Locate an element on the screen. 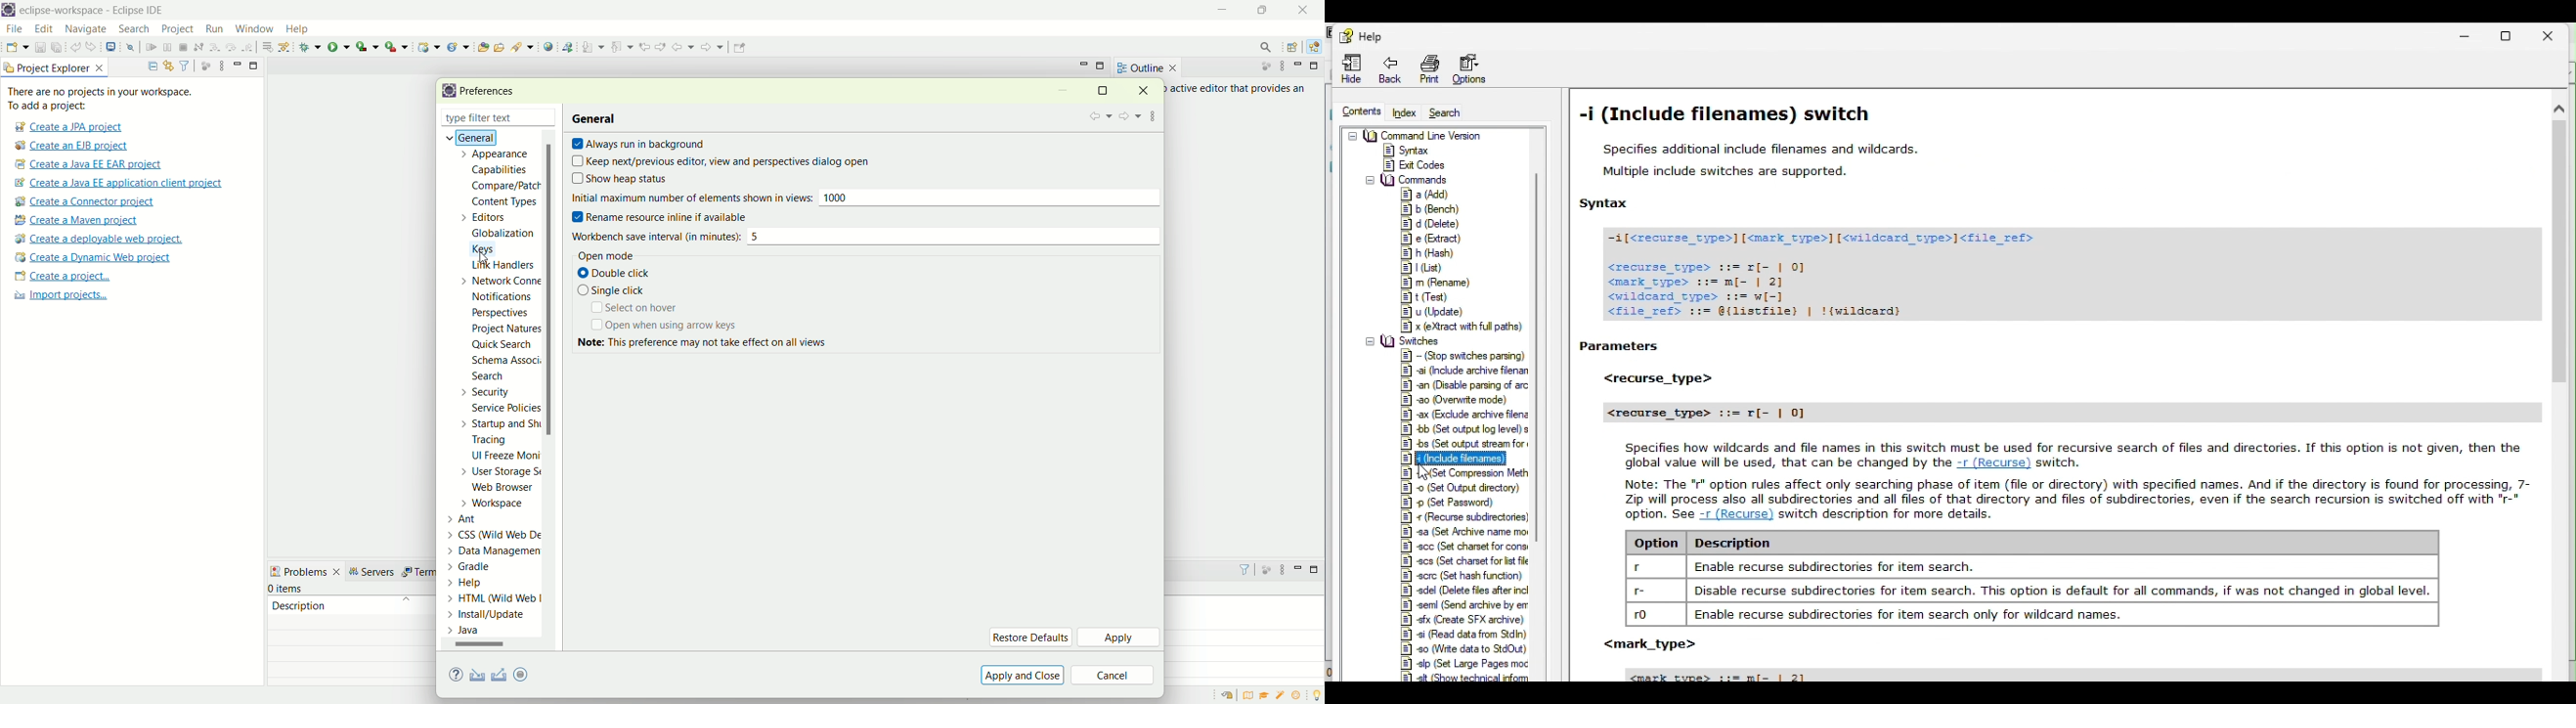 Image resolution: width=2576 pixels, height=728 pixels. content types is located at coordinates (500, 202).